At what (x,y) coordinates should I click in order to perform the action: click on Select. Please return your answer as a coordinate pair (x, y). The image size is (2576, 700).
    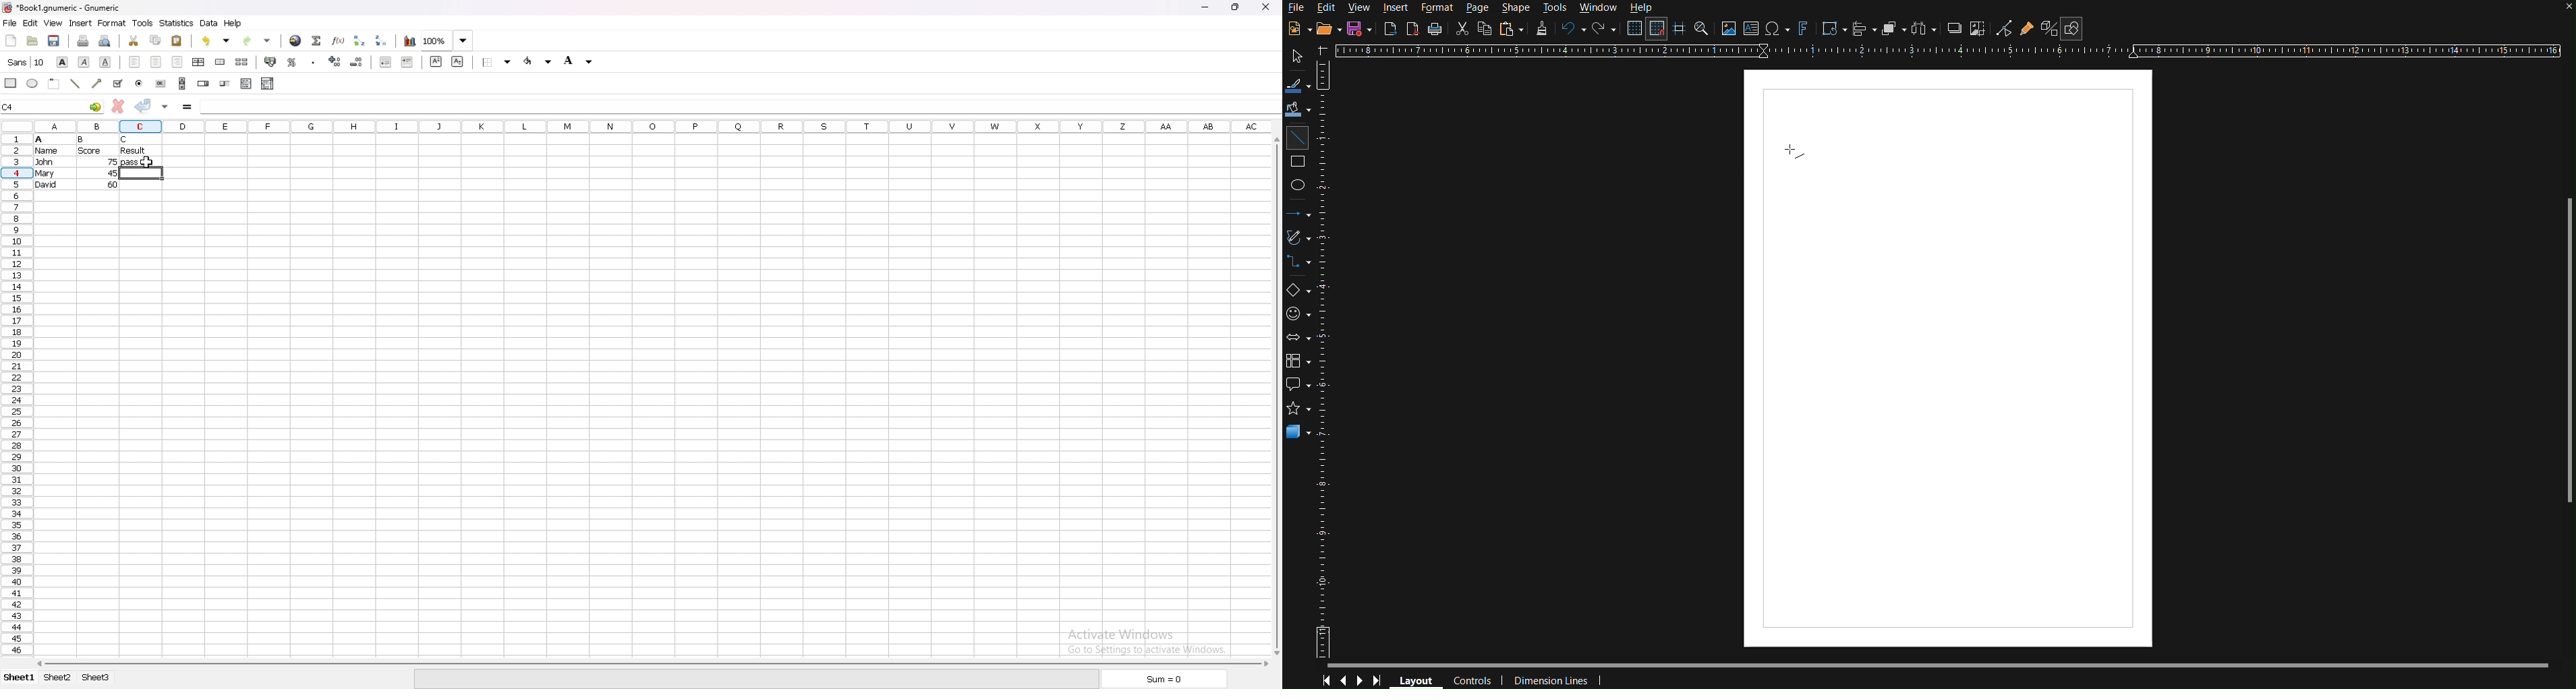
    Looking at the image, I should click on (1298, 57).